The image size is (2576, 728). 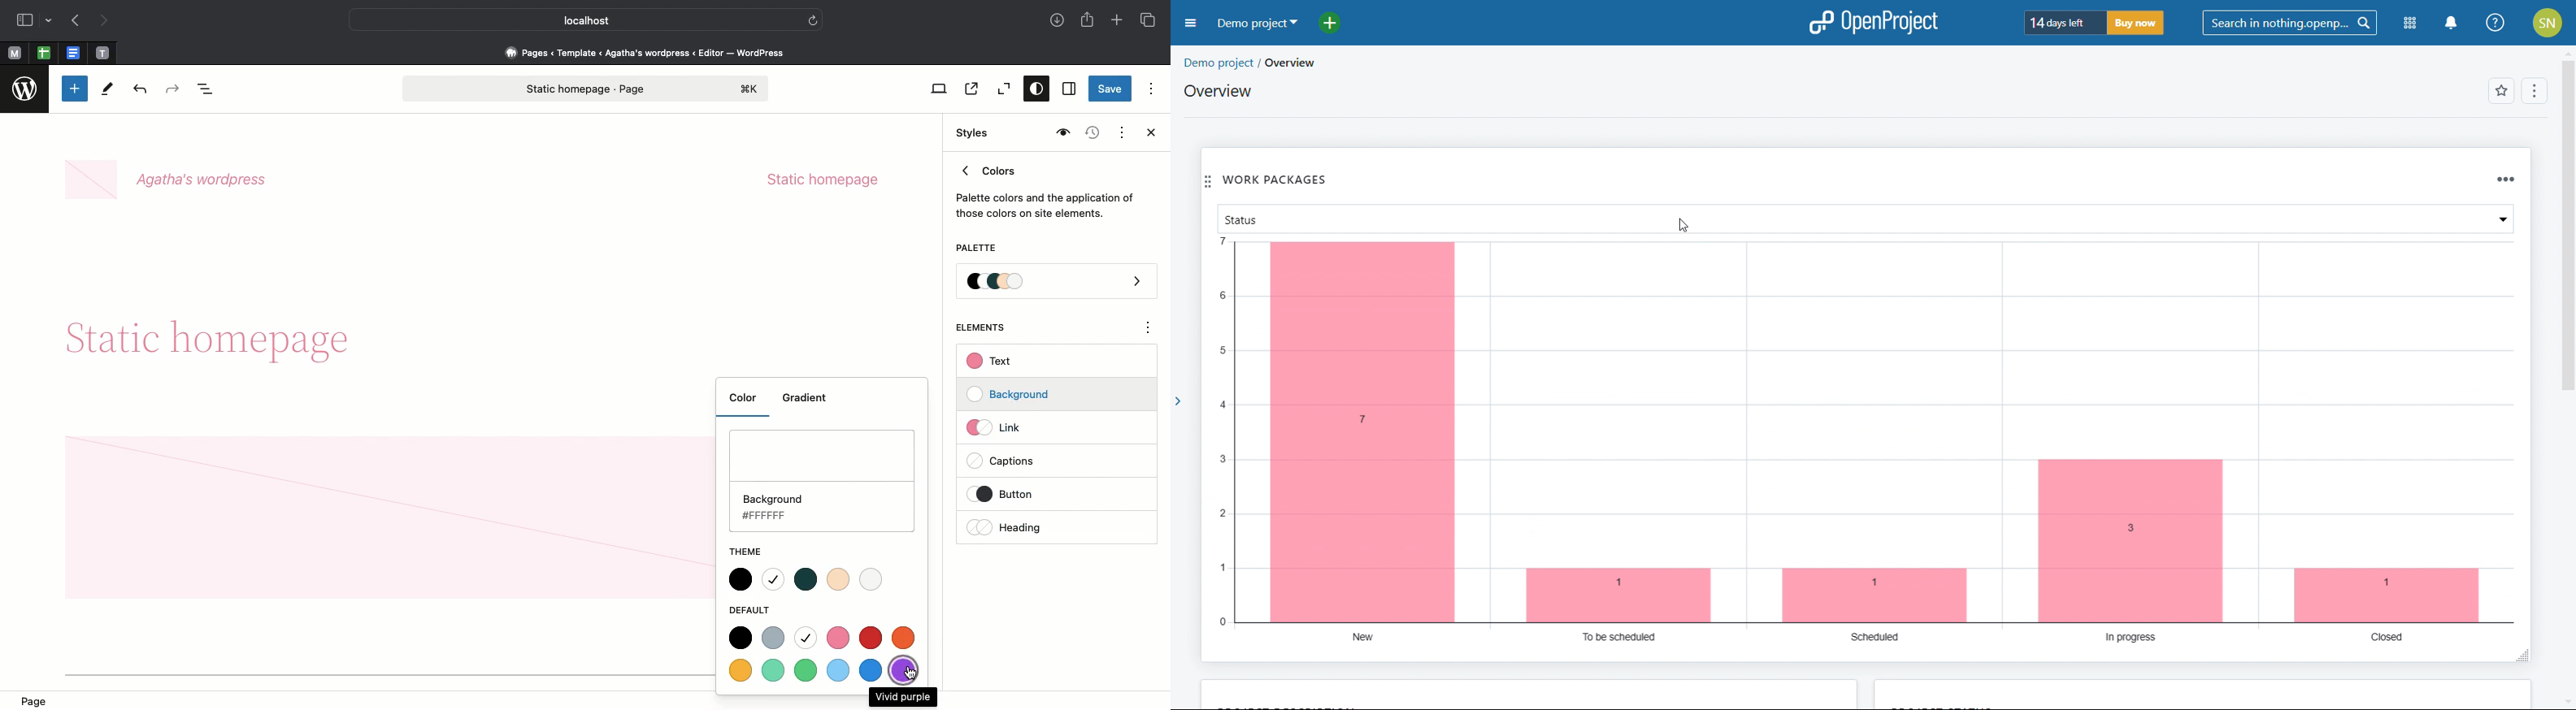 What do you see at coordinates (175, 89) in the screenshot?
I see `Redo` at bounding box center [175, 89].